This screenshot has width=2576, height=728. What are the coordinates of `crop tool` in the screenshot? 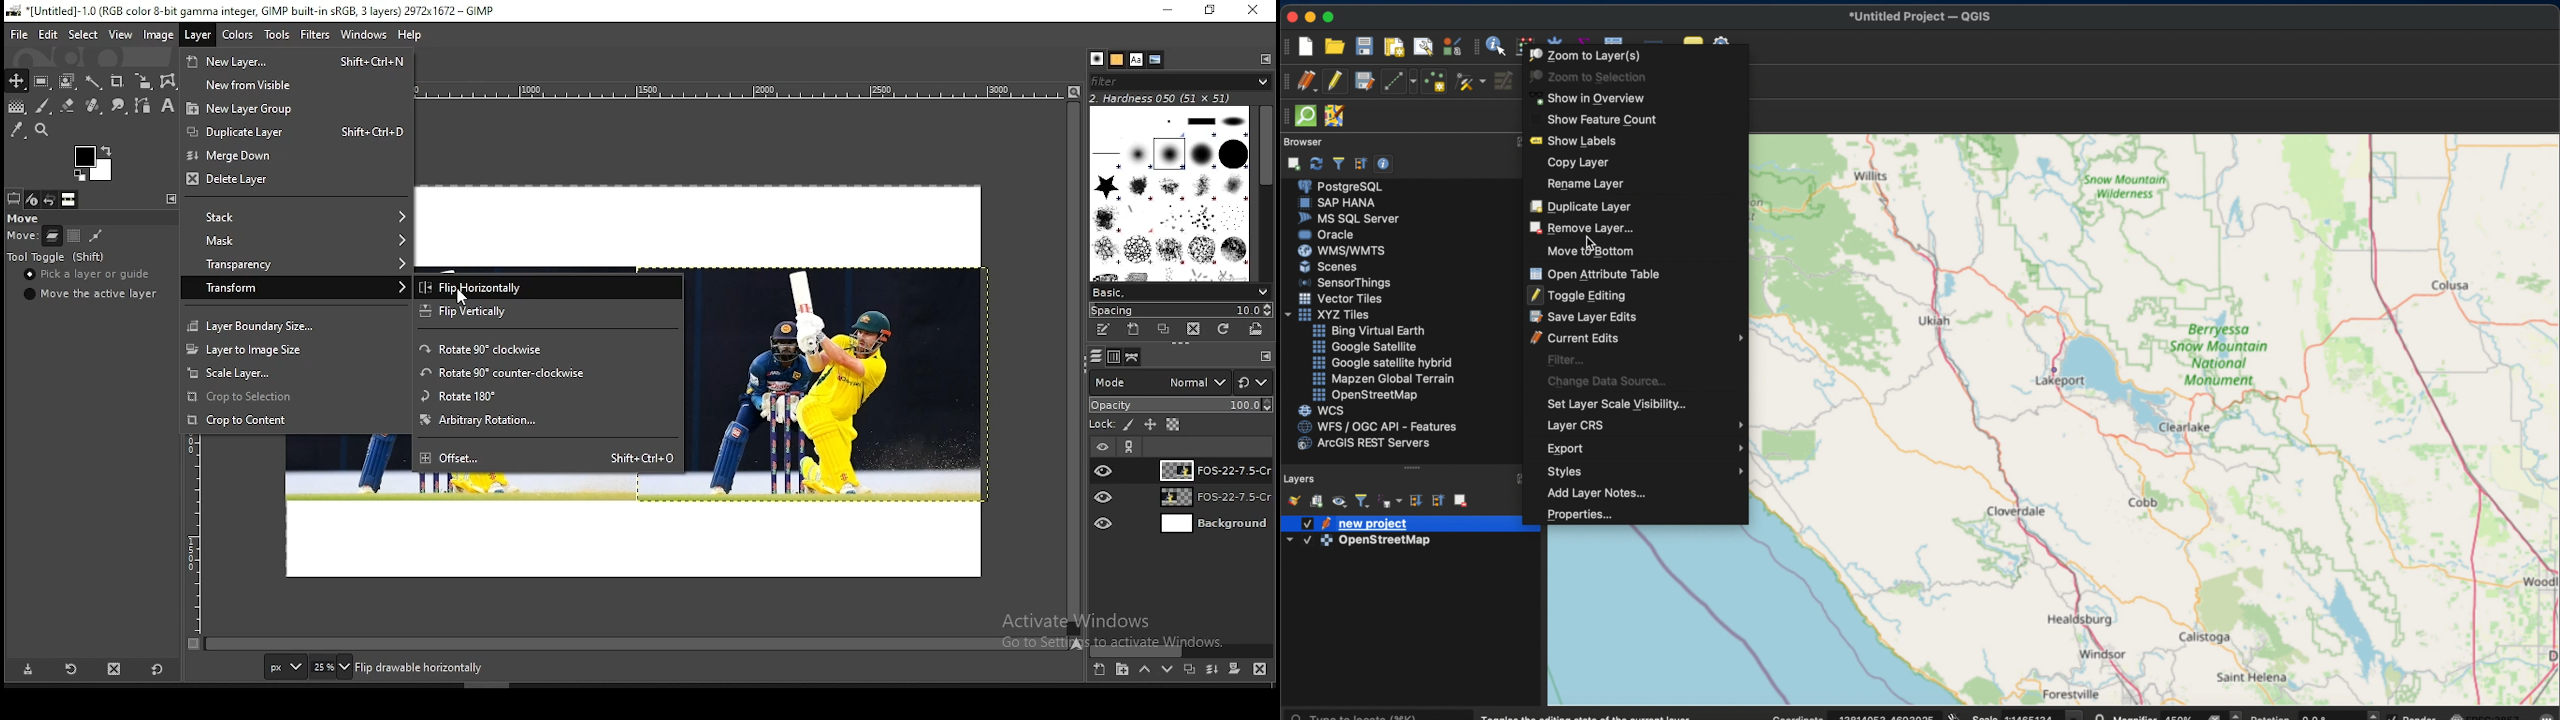 It's located at (140, 82).